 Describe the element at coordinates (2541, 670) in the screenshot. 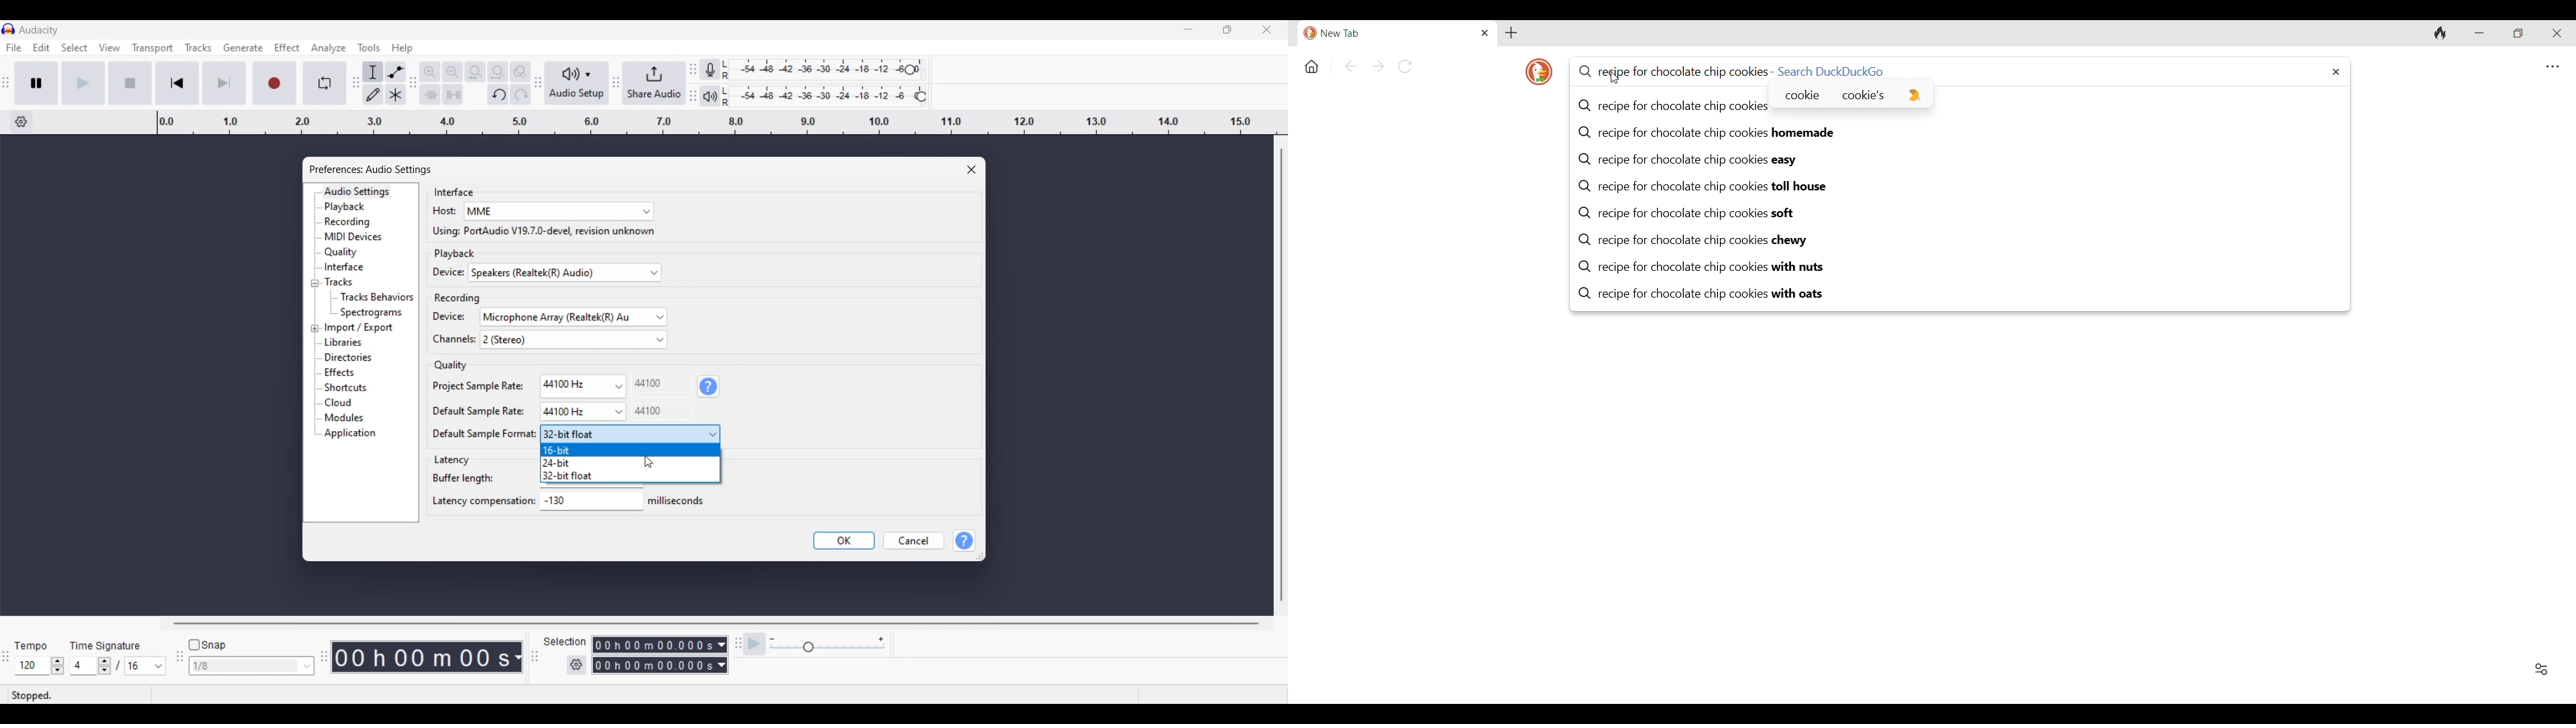

I see `Show/Hide Recent Activity and Favorites icon` at that location.